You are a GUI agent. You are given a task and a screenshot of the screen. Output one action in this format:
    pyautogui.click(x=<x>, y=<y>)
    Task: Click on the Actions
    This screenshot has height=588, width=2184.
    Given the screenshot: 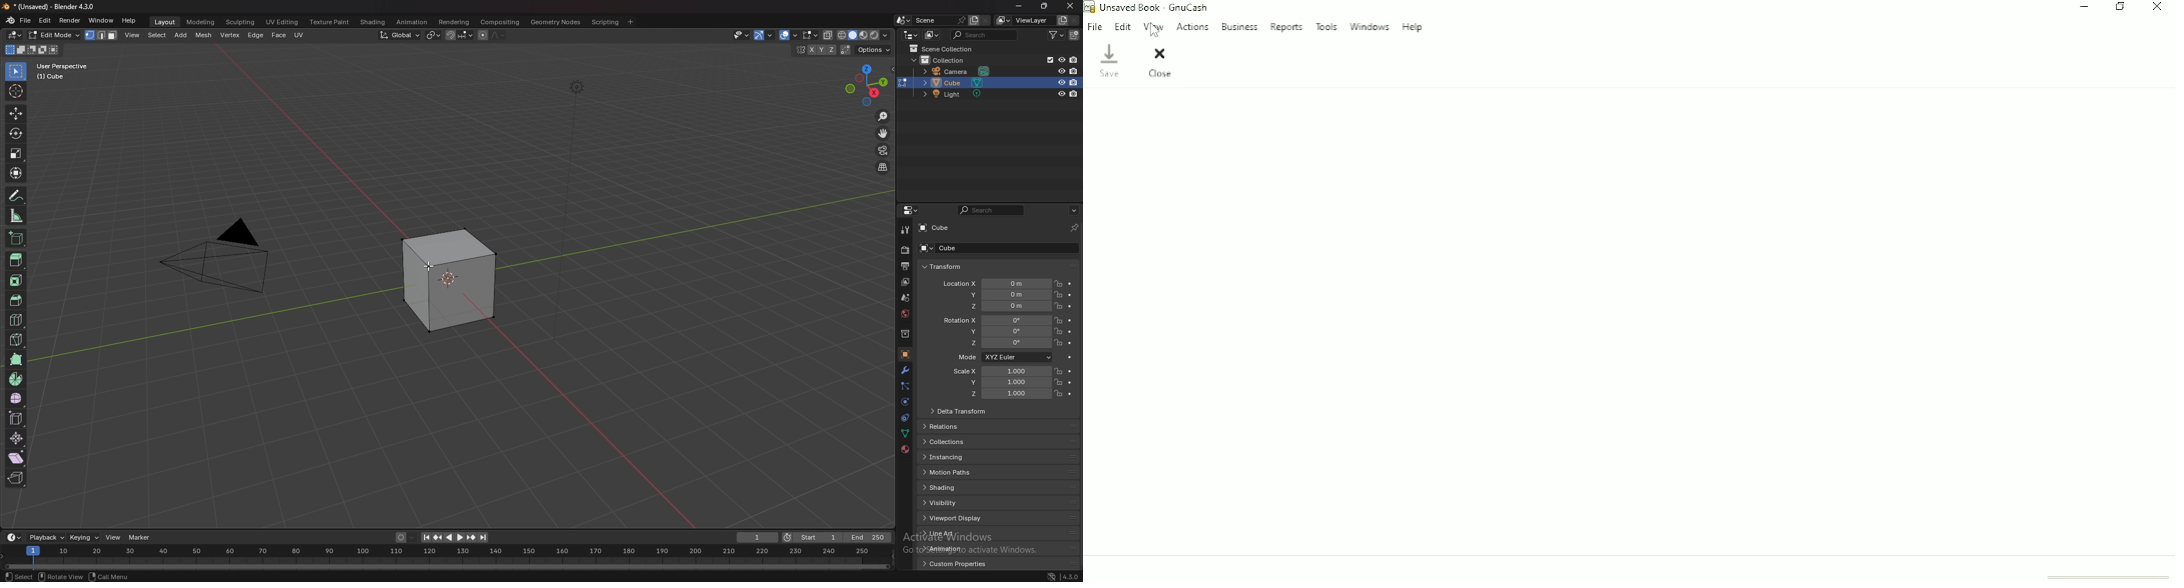 What is the action you would take?
    pyautogui.click(x=1193, y=27)
    